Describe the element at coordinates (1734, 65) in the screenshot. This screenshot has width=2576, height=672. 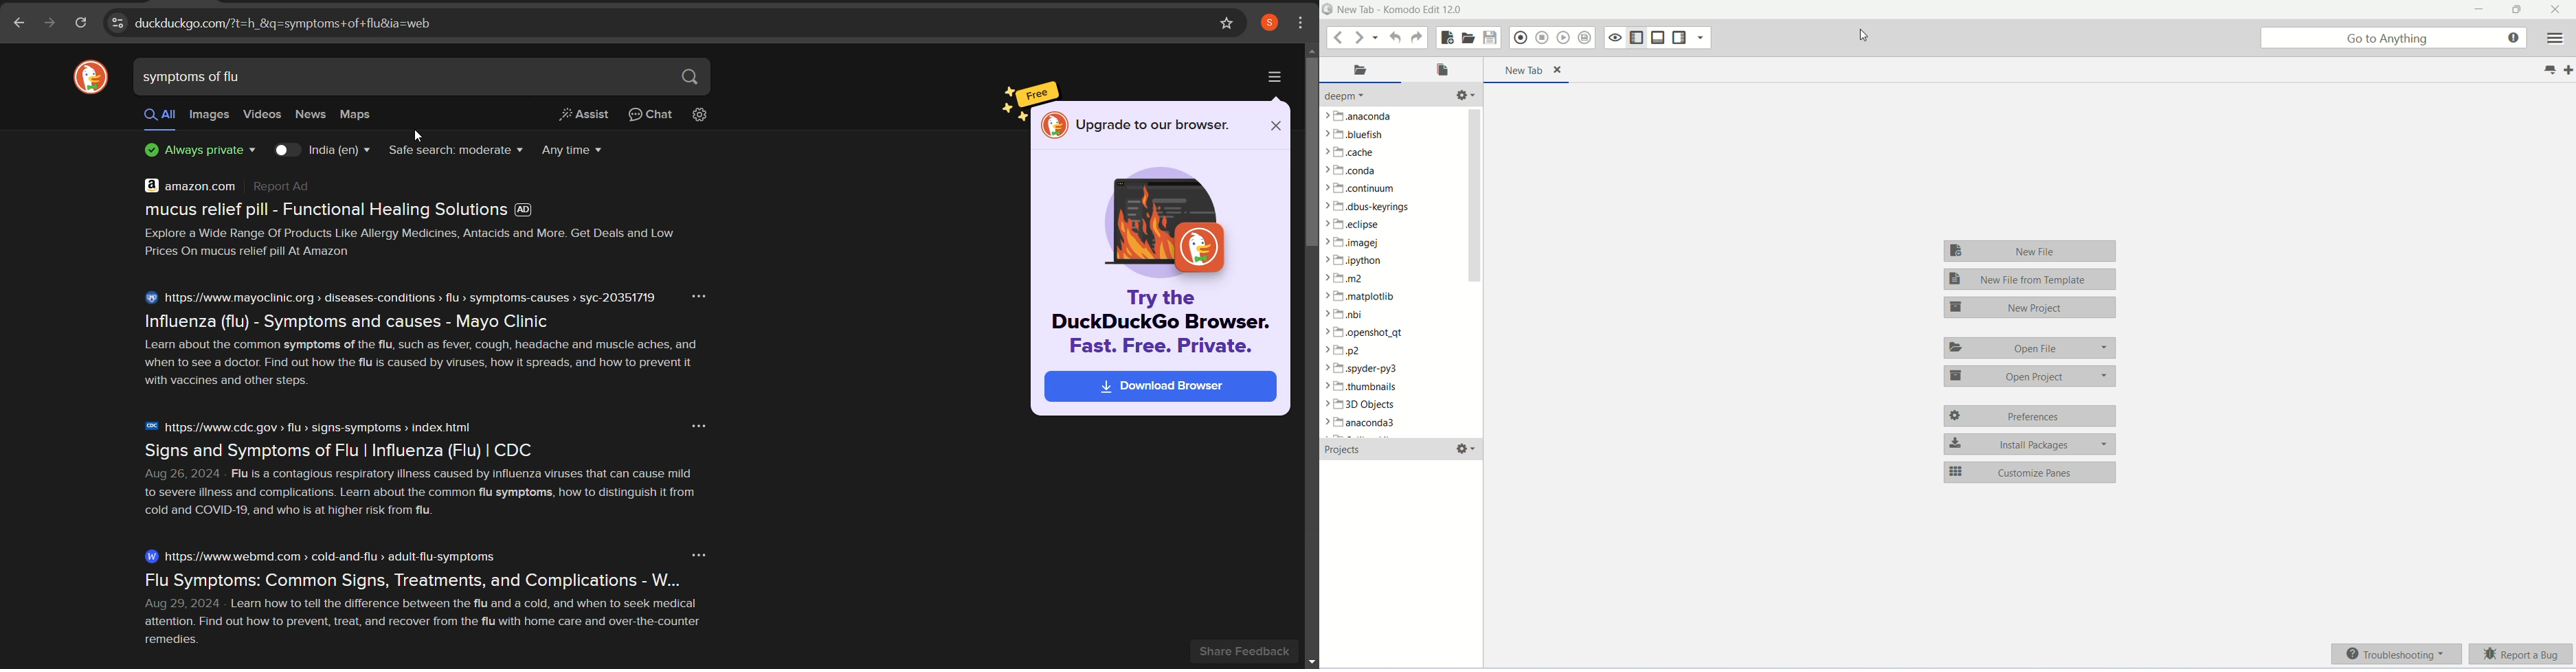
I see `show/hide right pane` at that location.